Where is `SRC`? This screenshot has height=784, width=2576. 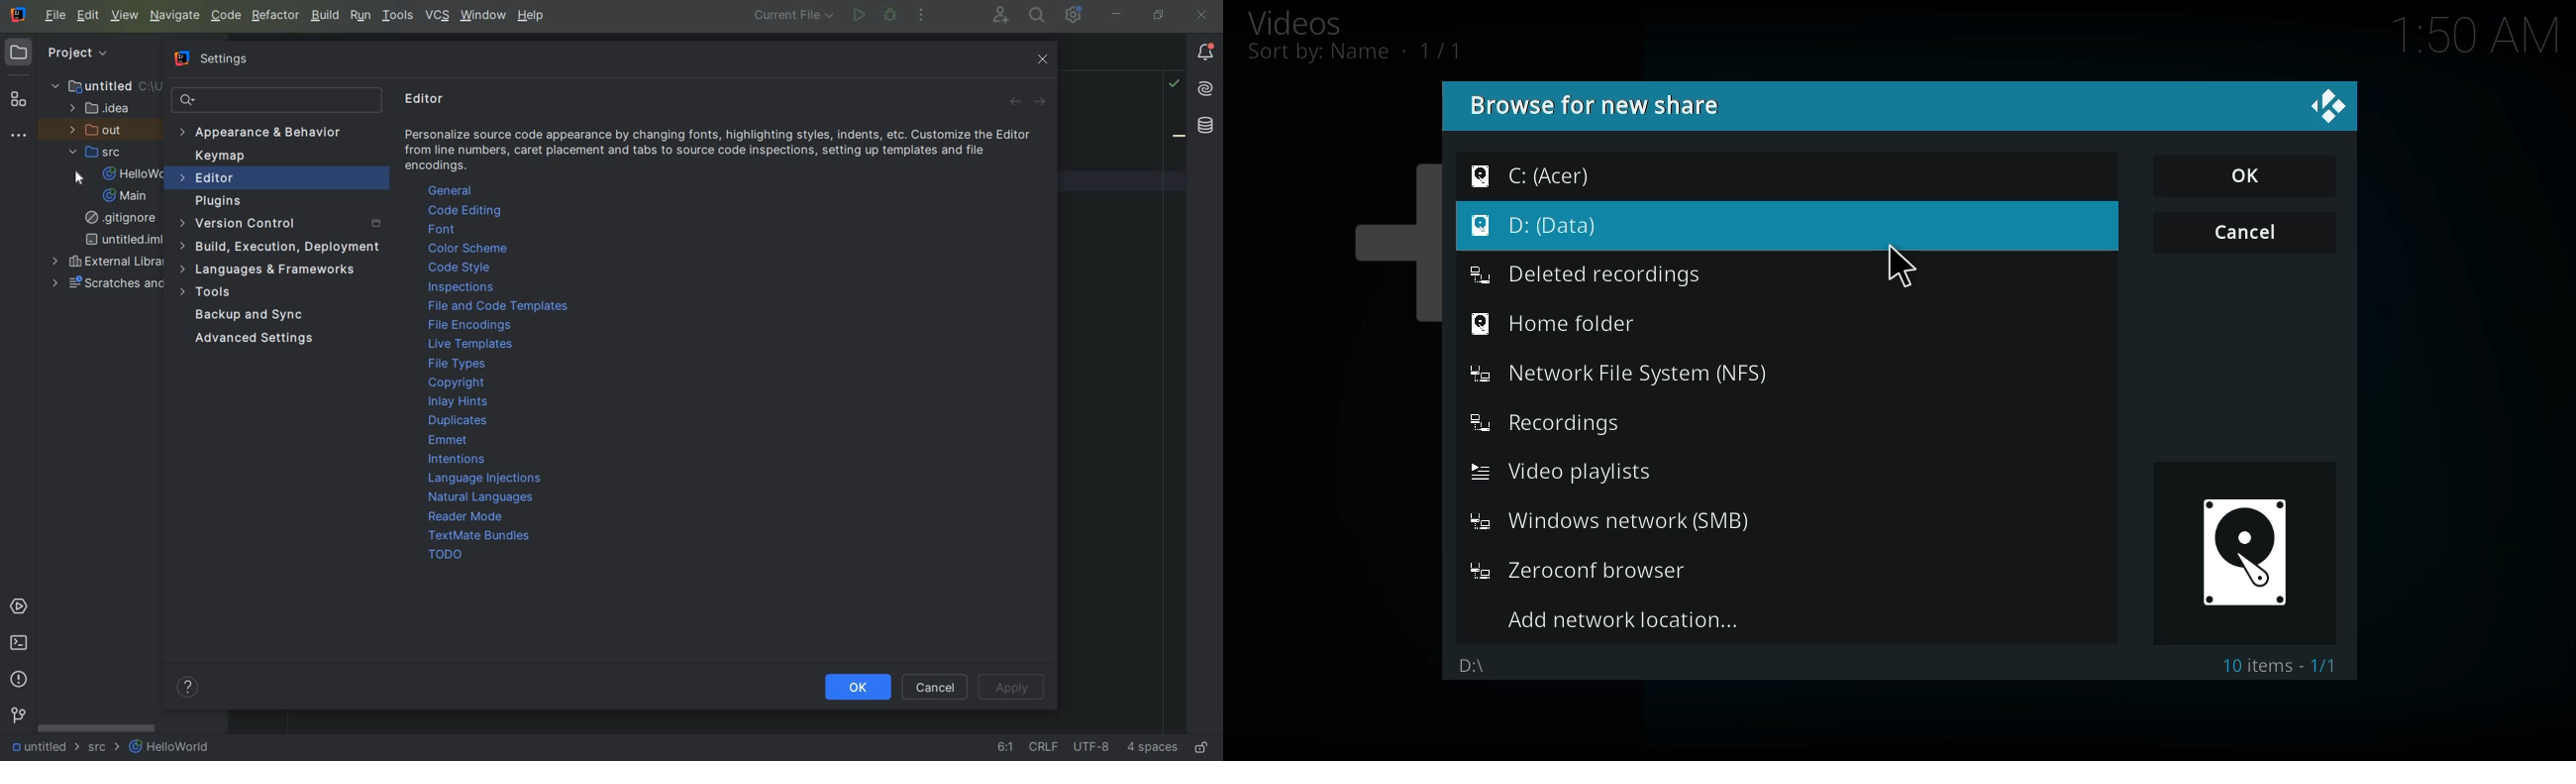 SRC is located at coordinates (103, 746).